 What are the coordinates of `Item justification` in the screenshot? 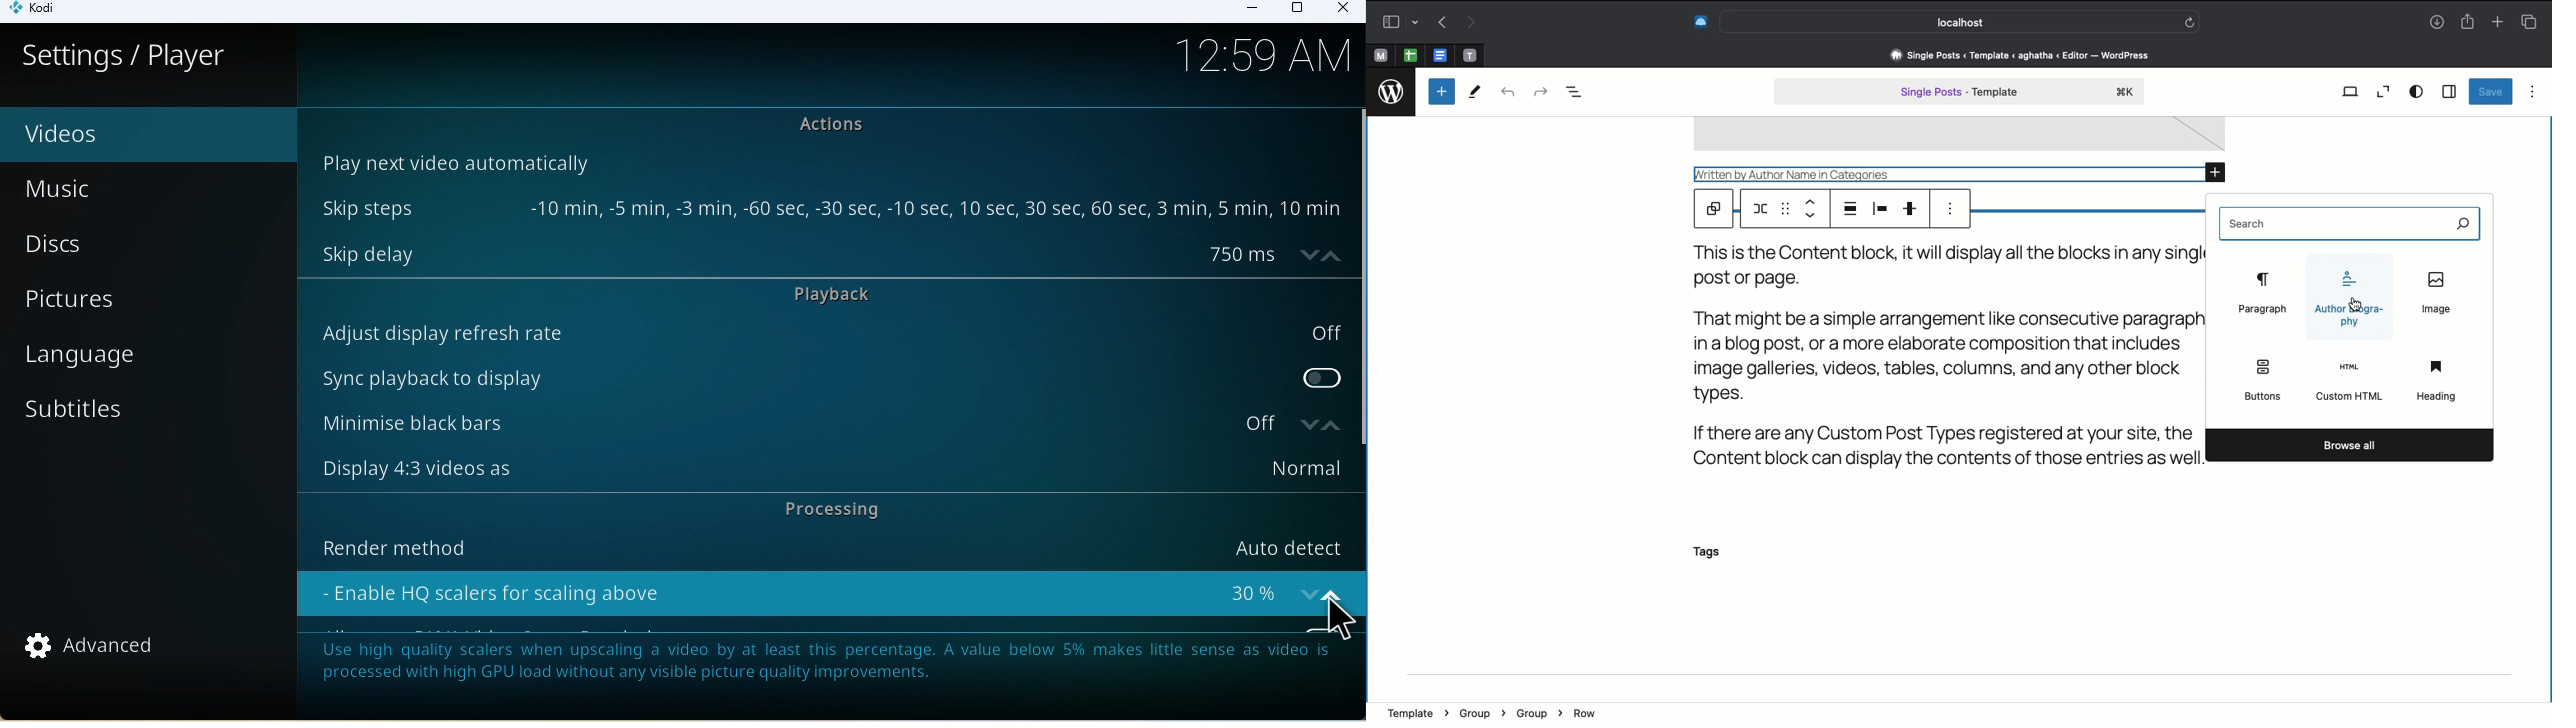 It's located at (1879, 209).